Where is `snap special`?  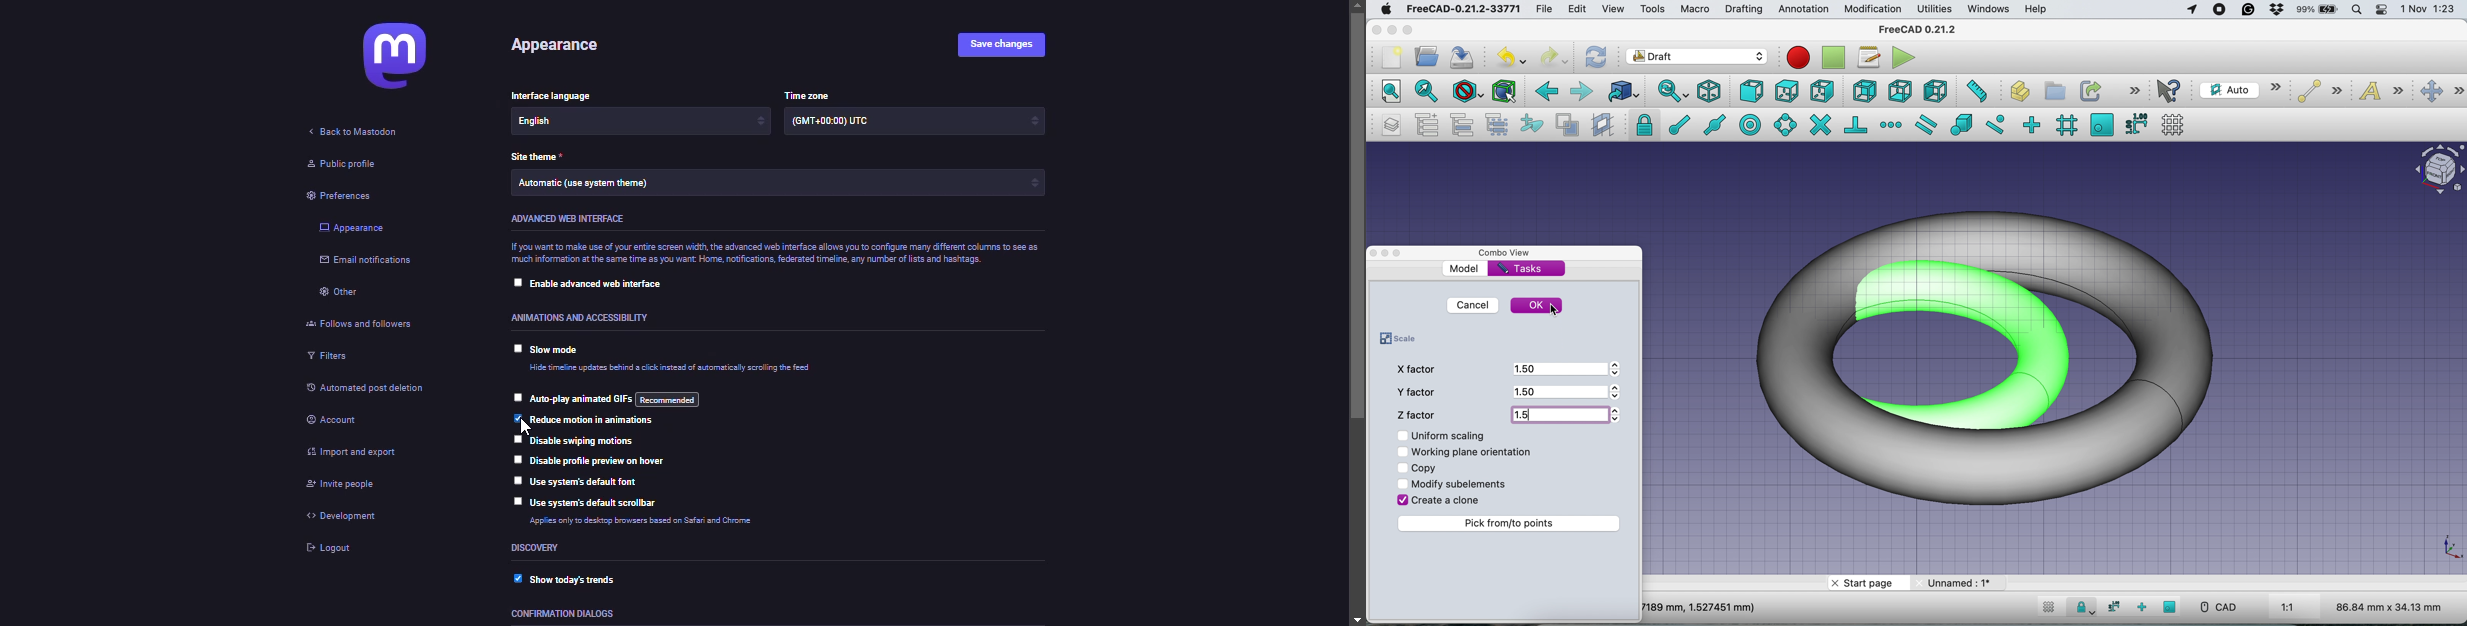 snap special is located at coordinates (1962, 125).